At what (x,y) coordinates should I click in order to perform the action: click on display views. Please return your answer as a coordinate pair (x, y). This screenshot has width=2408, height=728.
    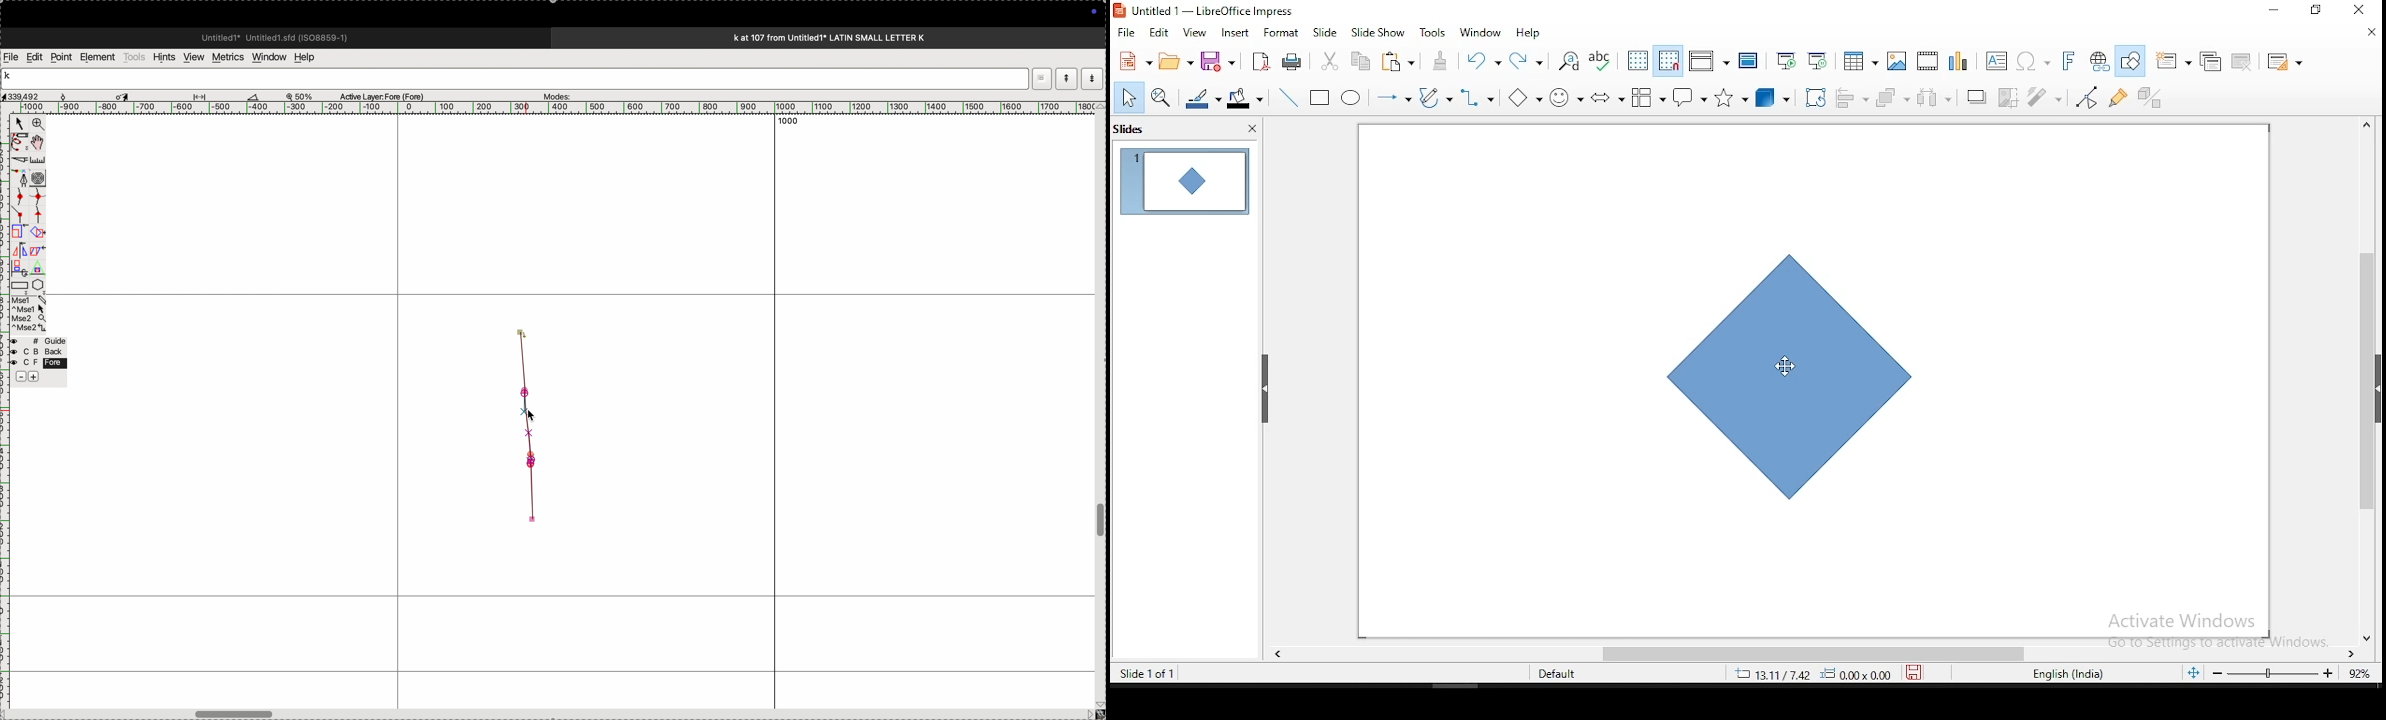
    Looking at the image, I should click on (1708, 60).